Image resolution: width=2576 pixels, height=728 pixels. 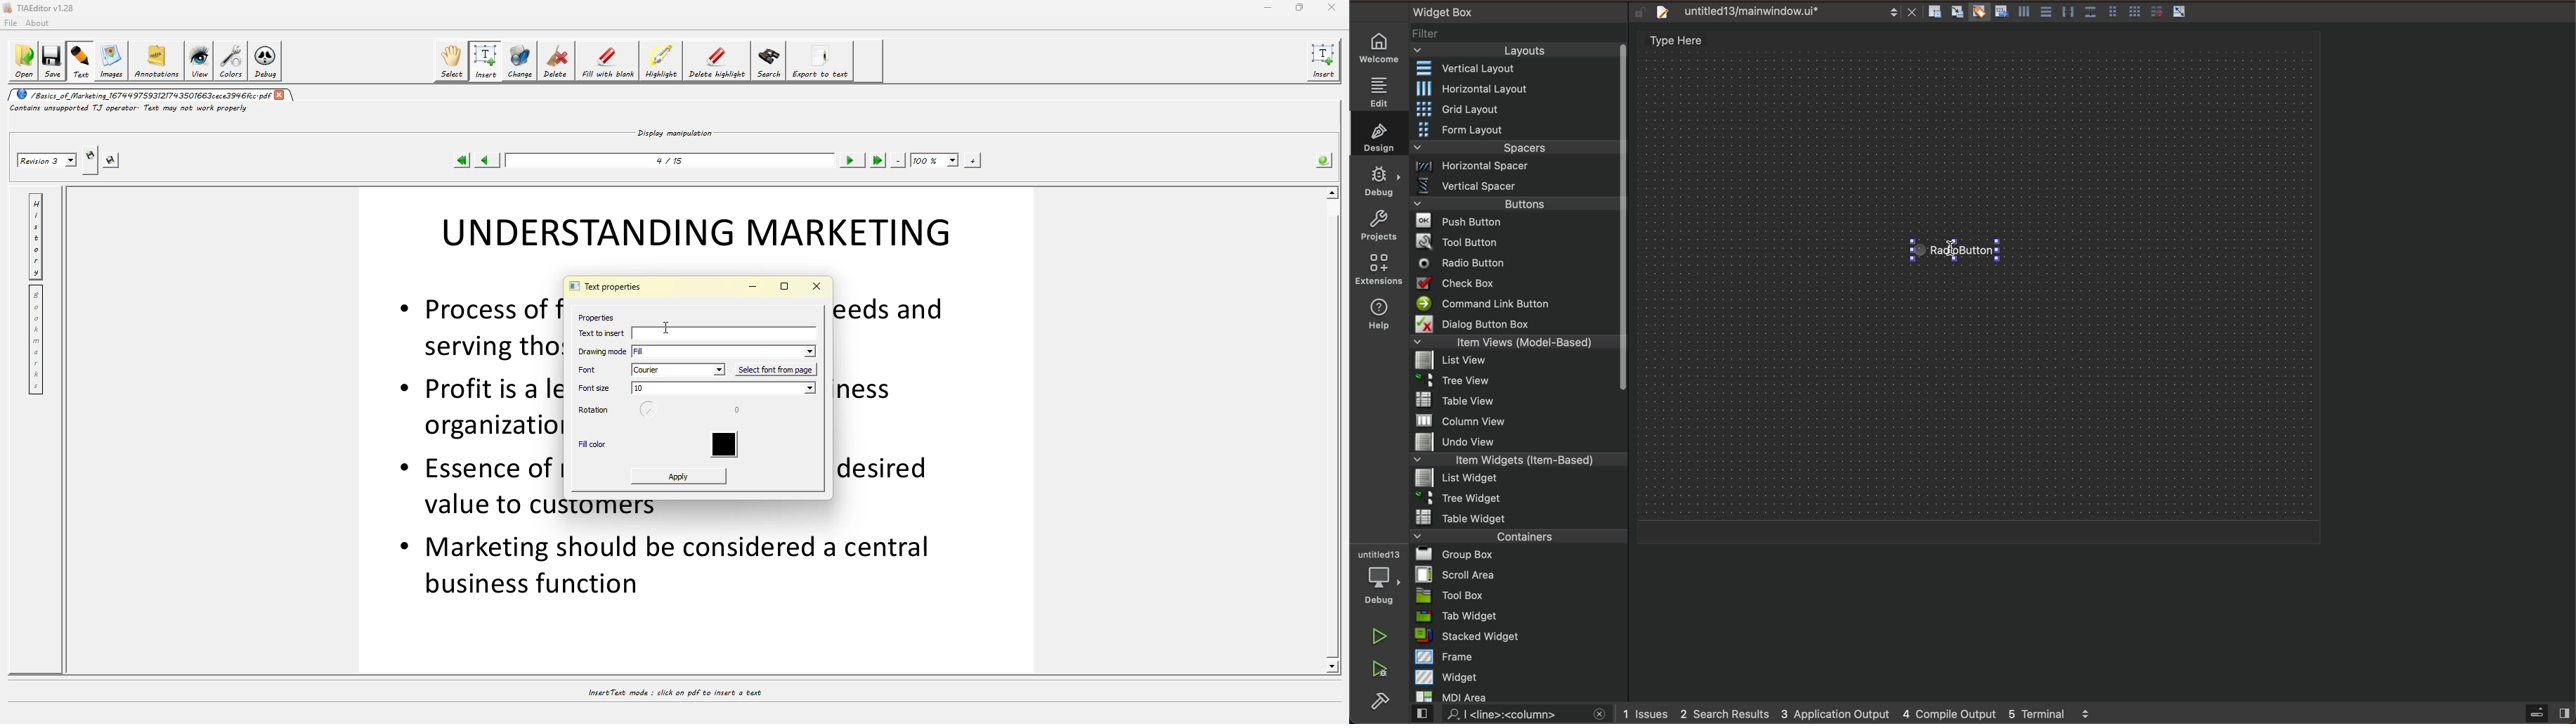 I want to click on file tab, so click(x=1783, y=12).